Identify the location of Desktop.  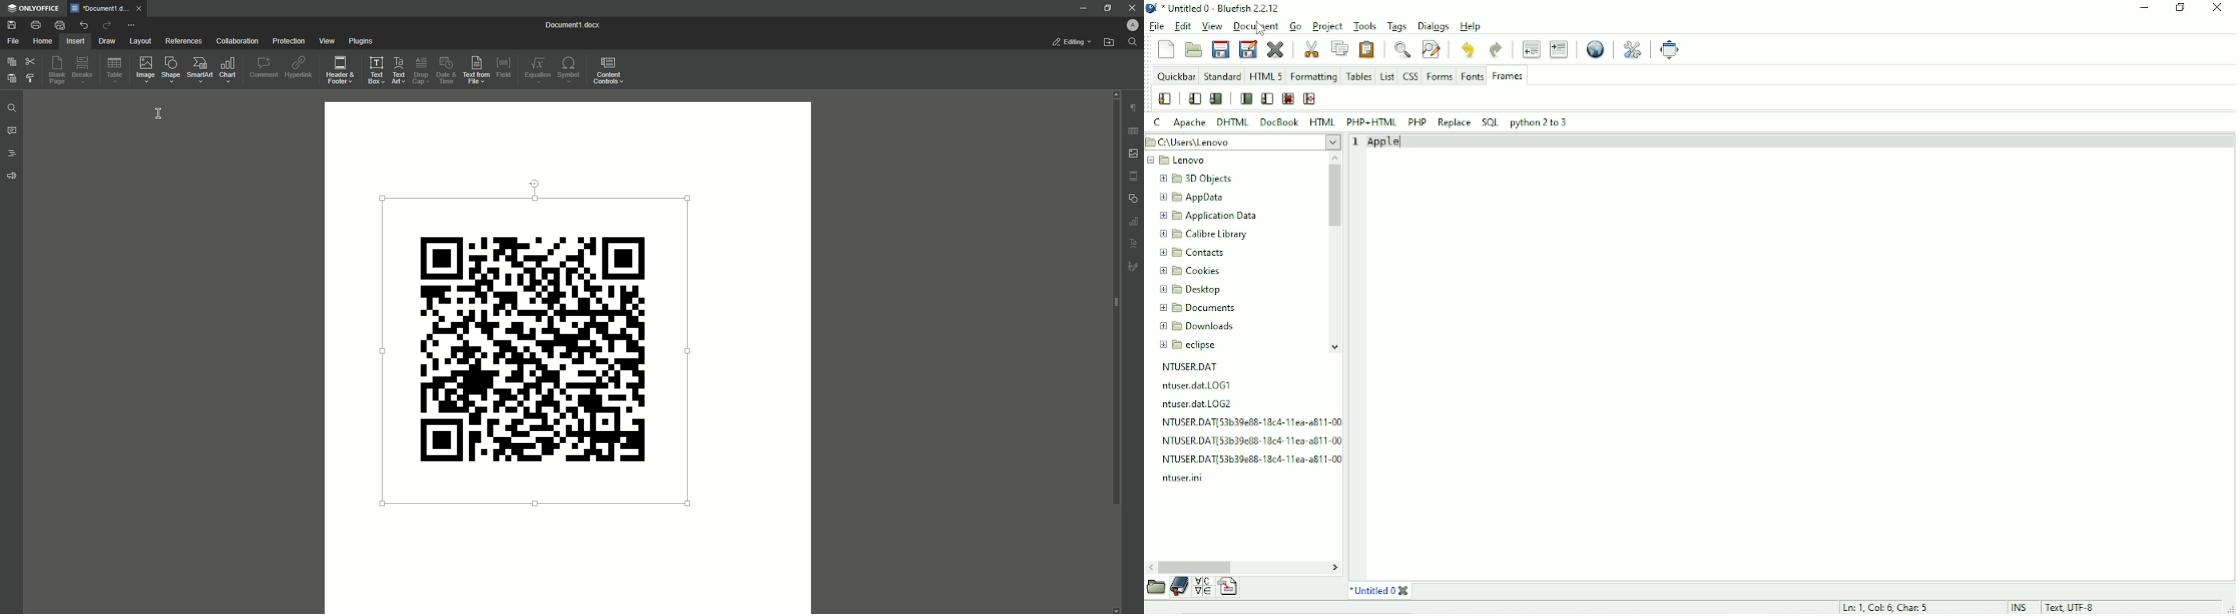
(1193, 290).